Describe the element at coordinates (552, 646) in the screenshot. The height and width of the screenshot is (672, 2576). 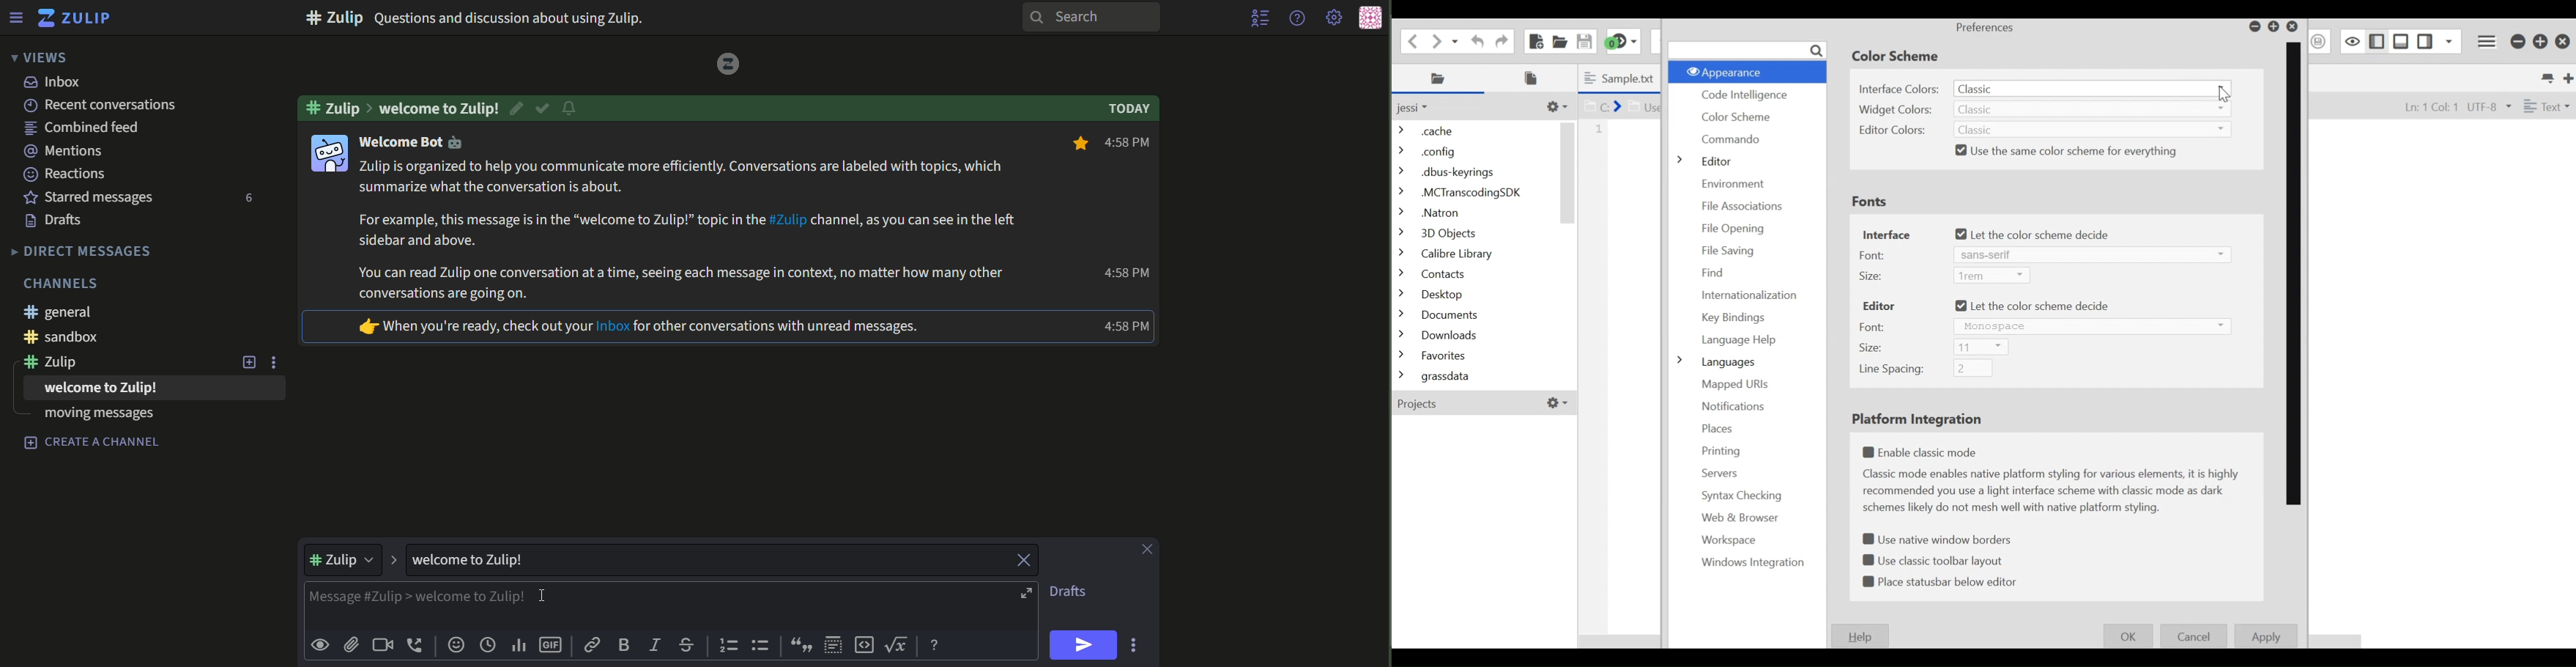
I see `add gif` at that location.